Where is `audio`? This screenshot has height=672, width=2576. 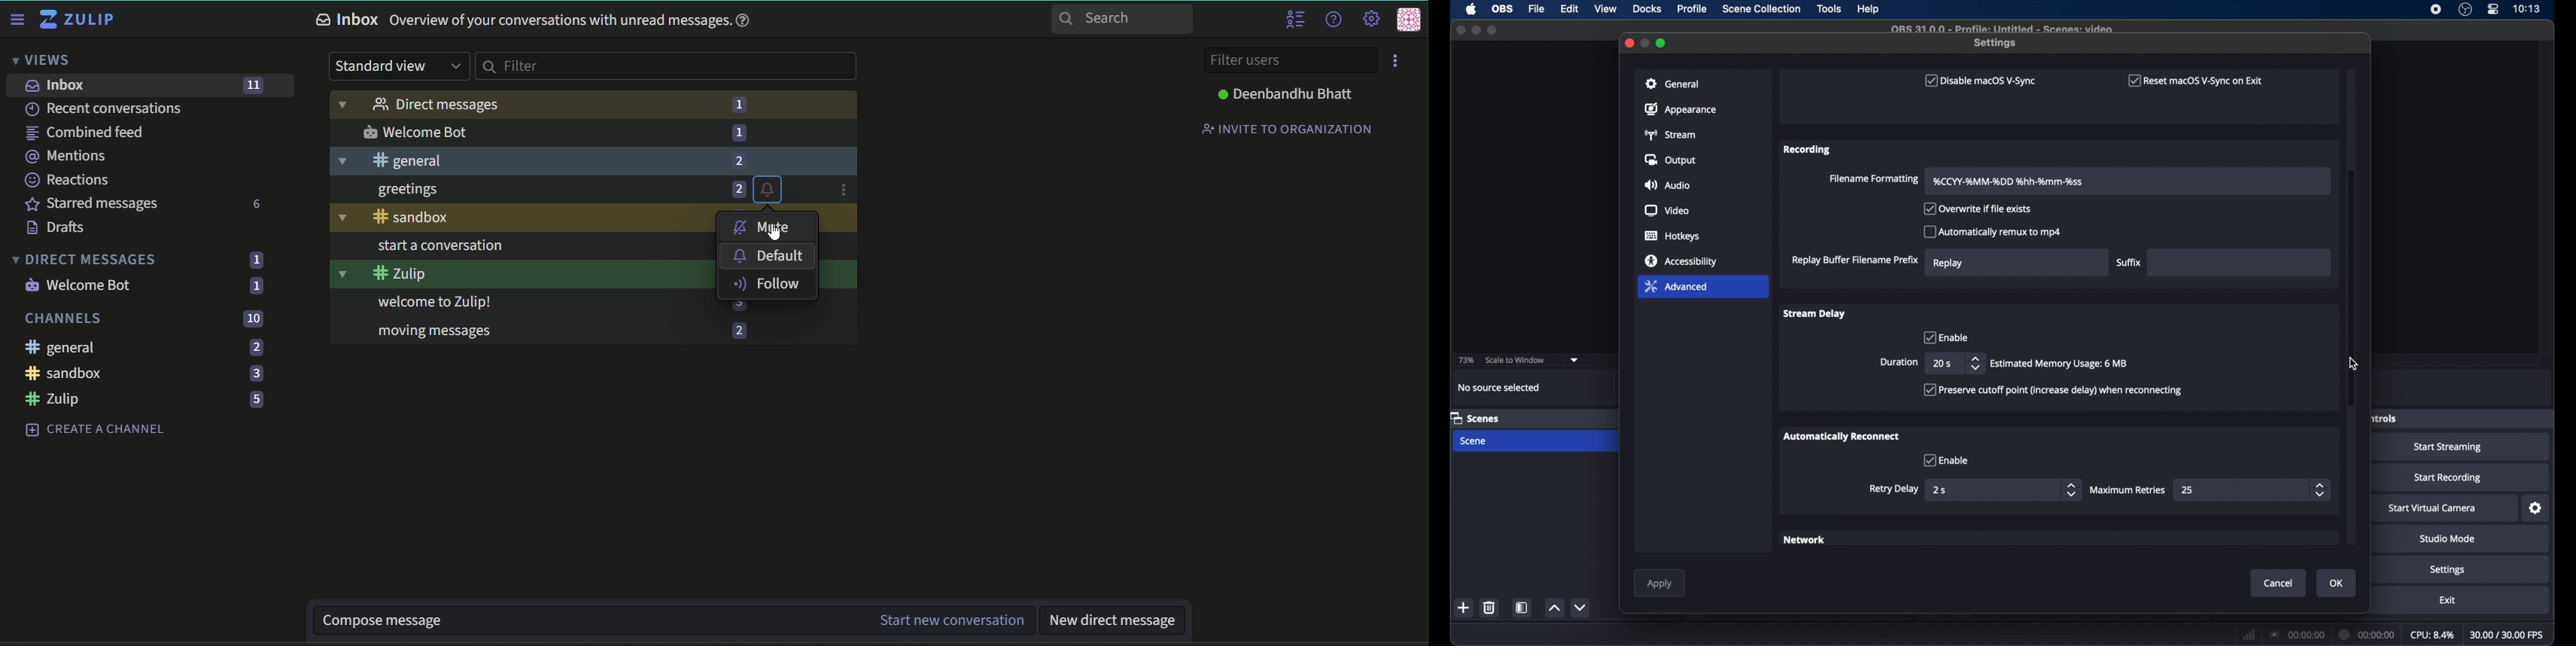 audio is located at coordinates (1666, 186).